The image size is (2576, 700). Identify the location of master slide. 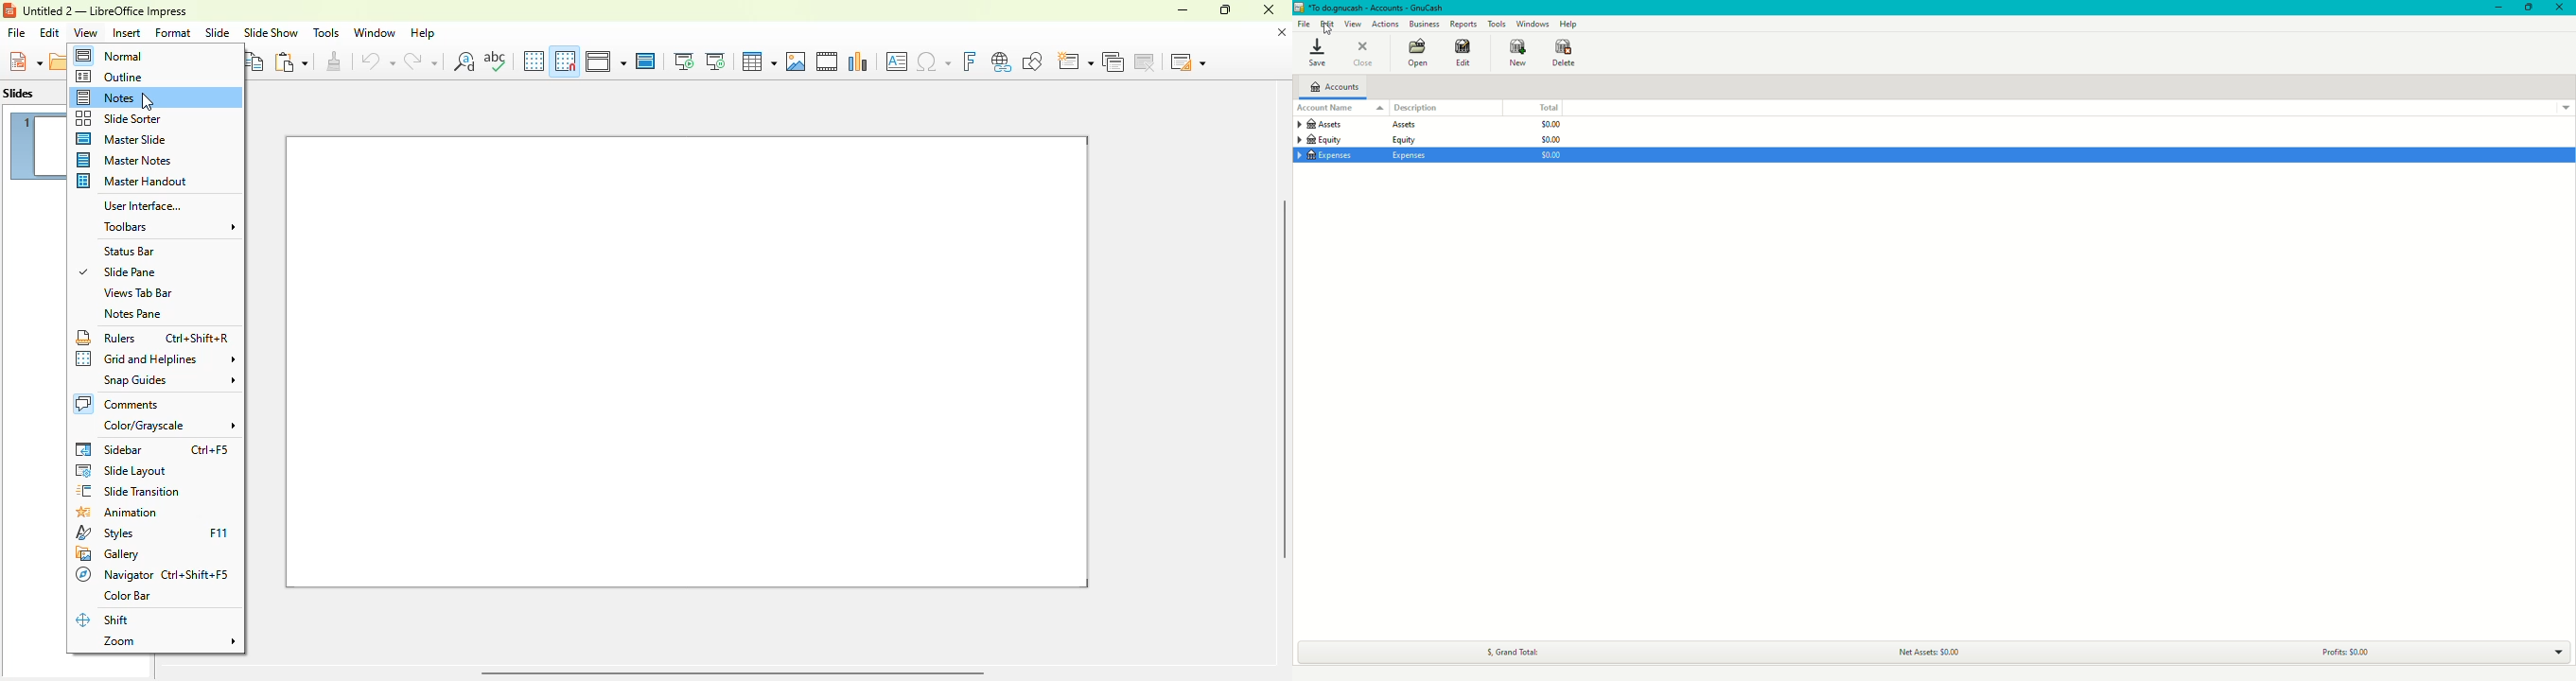
(646, 61).